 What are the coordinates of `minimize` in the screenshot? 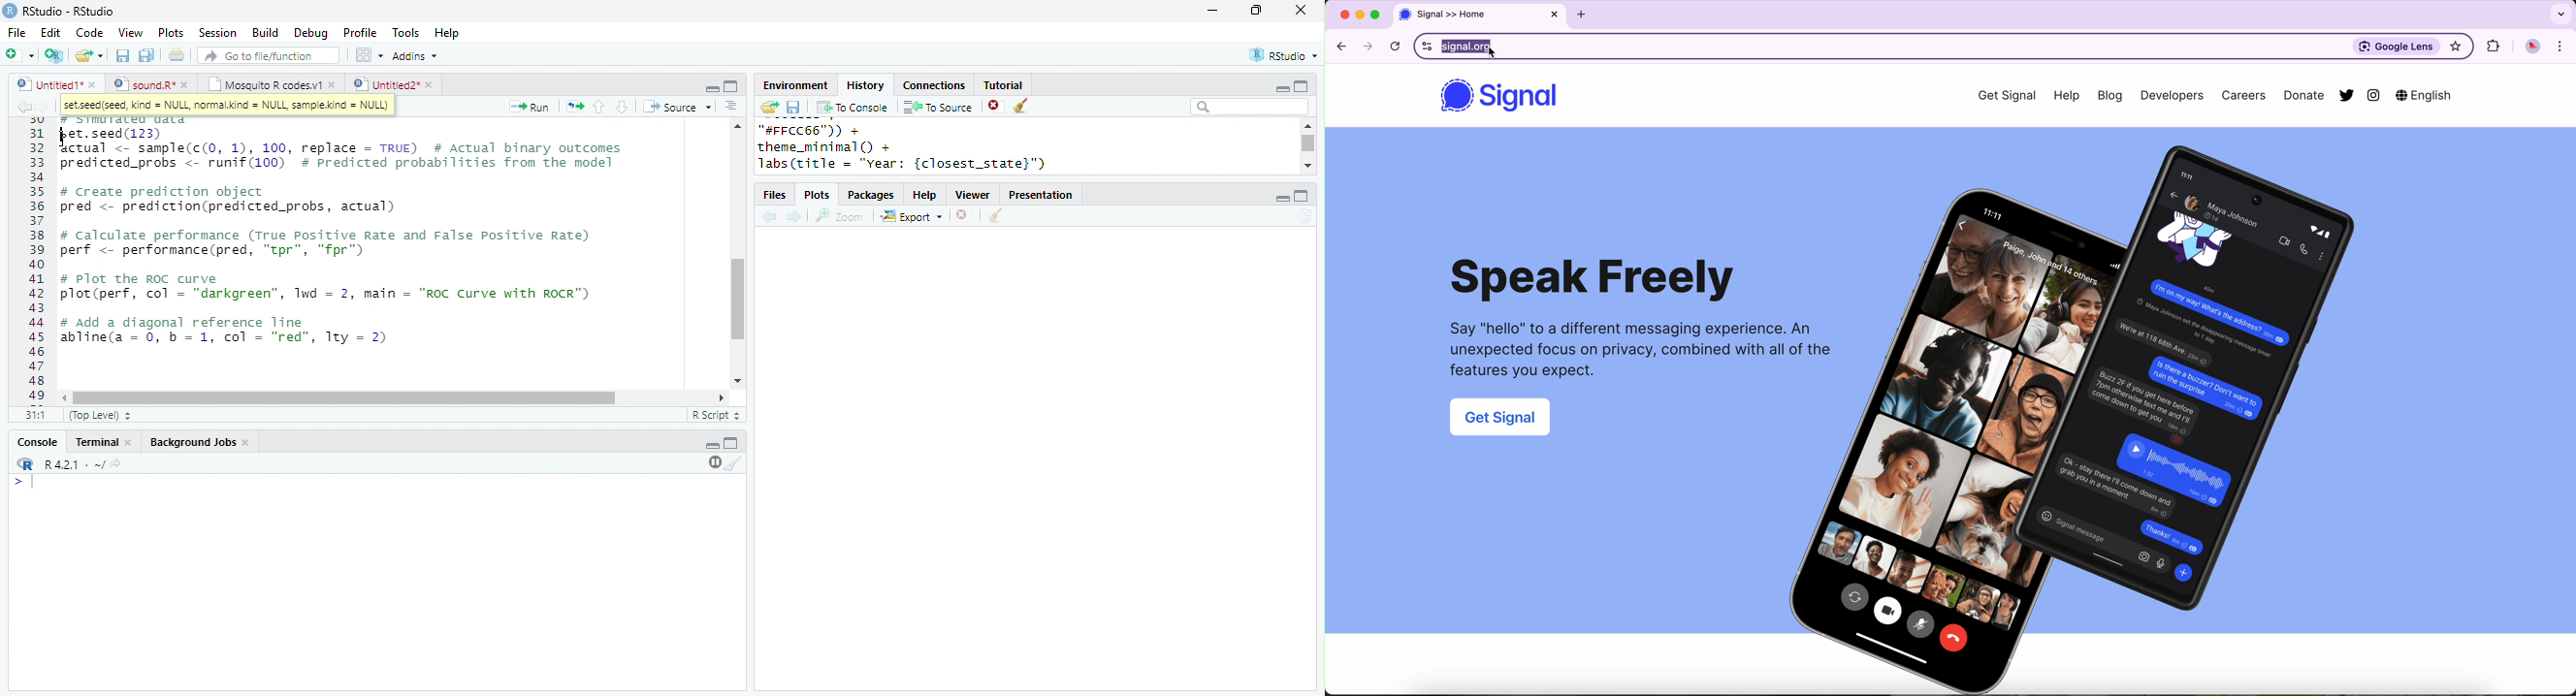 It's located at (1211, 10).